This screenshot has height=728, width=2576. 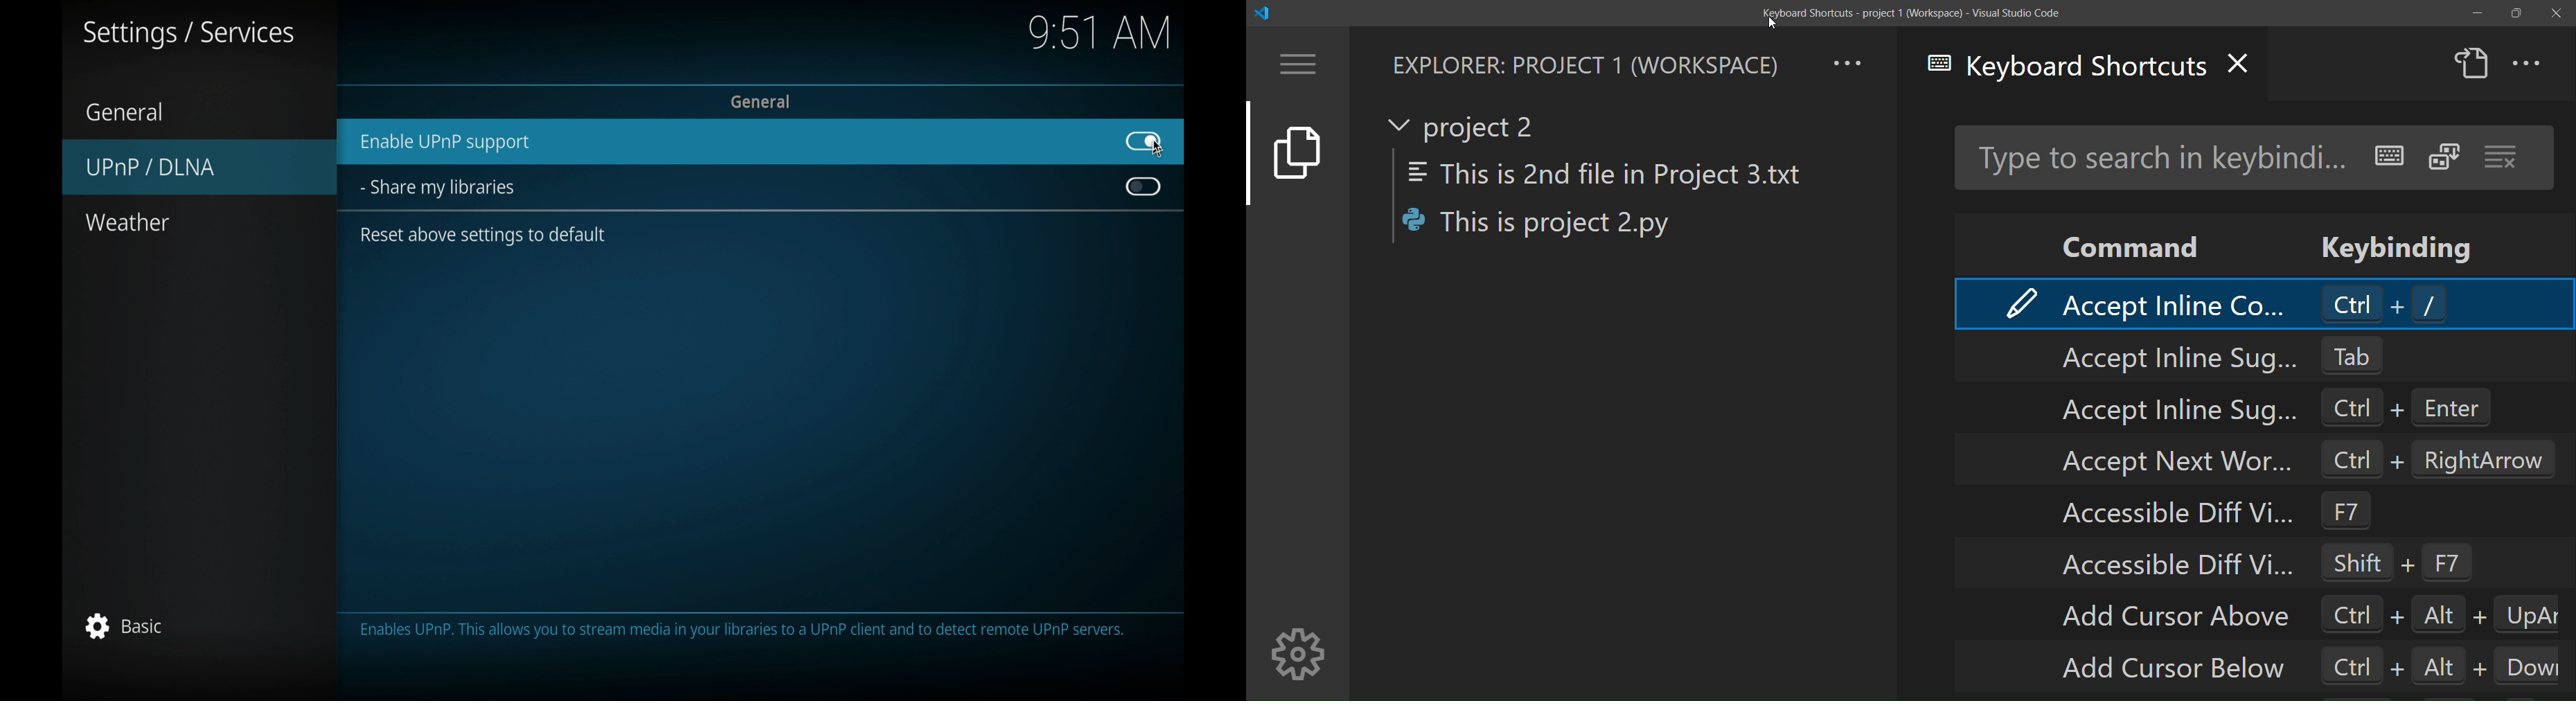 What do you see at coordinates (761, 102) in the screenshot?
I see `general` at bounding box center [761, 102].